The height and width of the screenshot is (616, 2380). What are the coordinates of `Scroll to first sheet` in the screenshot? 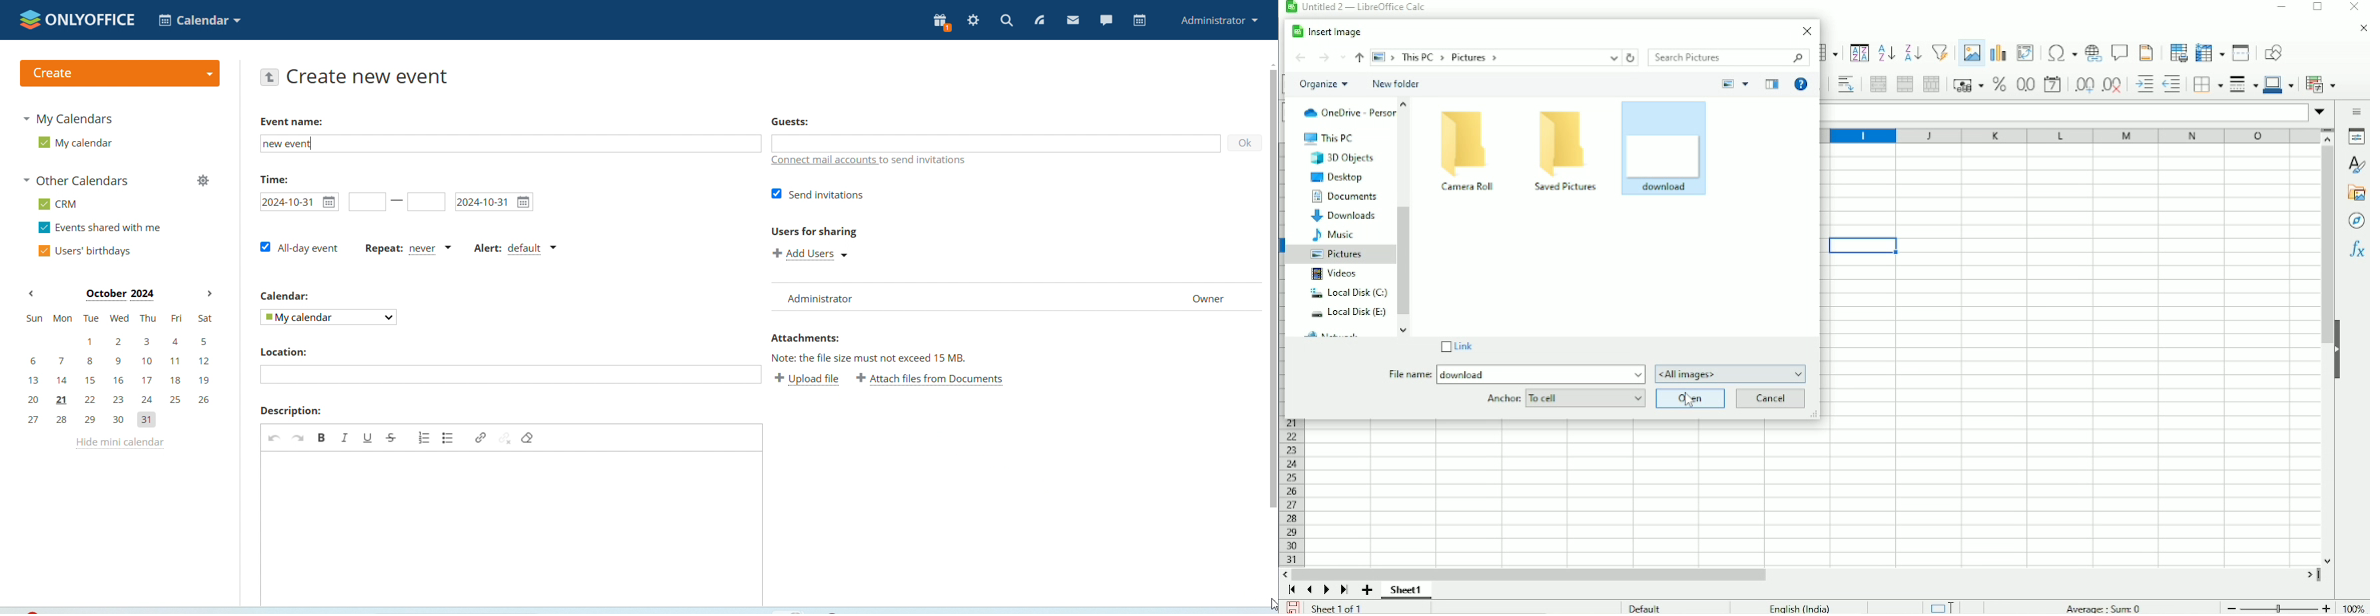 It's located at (1292, 590).